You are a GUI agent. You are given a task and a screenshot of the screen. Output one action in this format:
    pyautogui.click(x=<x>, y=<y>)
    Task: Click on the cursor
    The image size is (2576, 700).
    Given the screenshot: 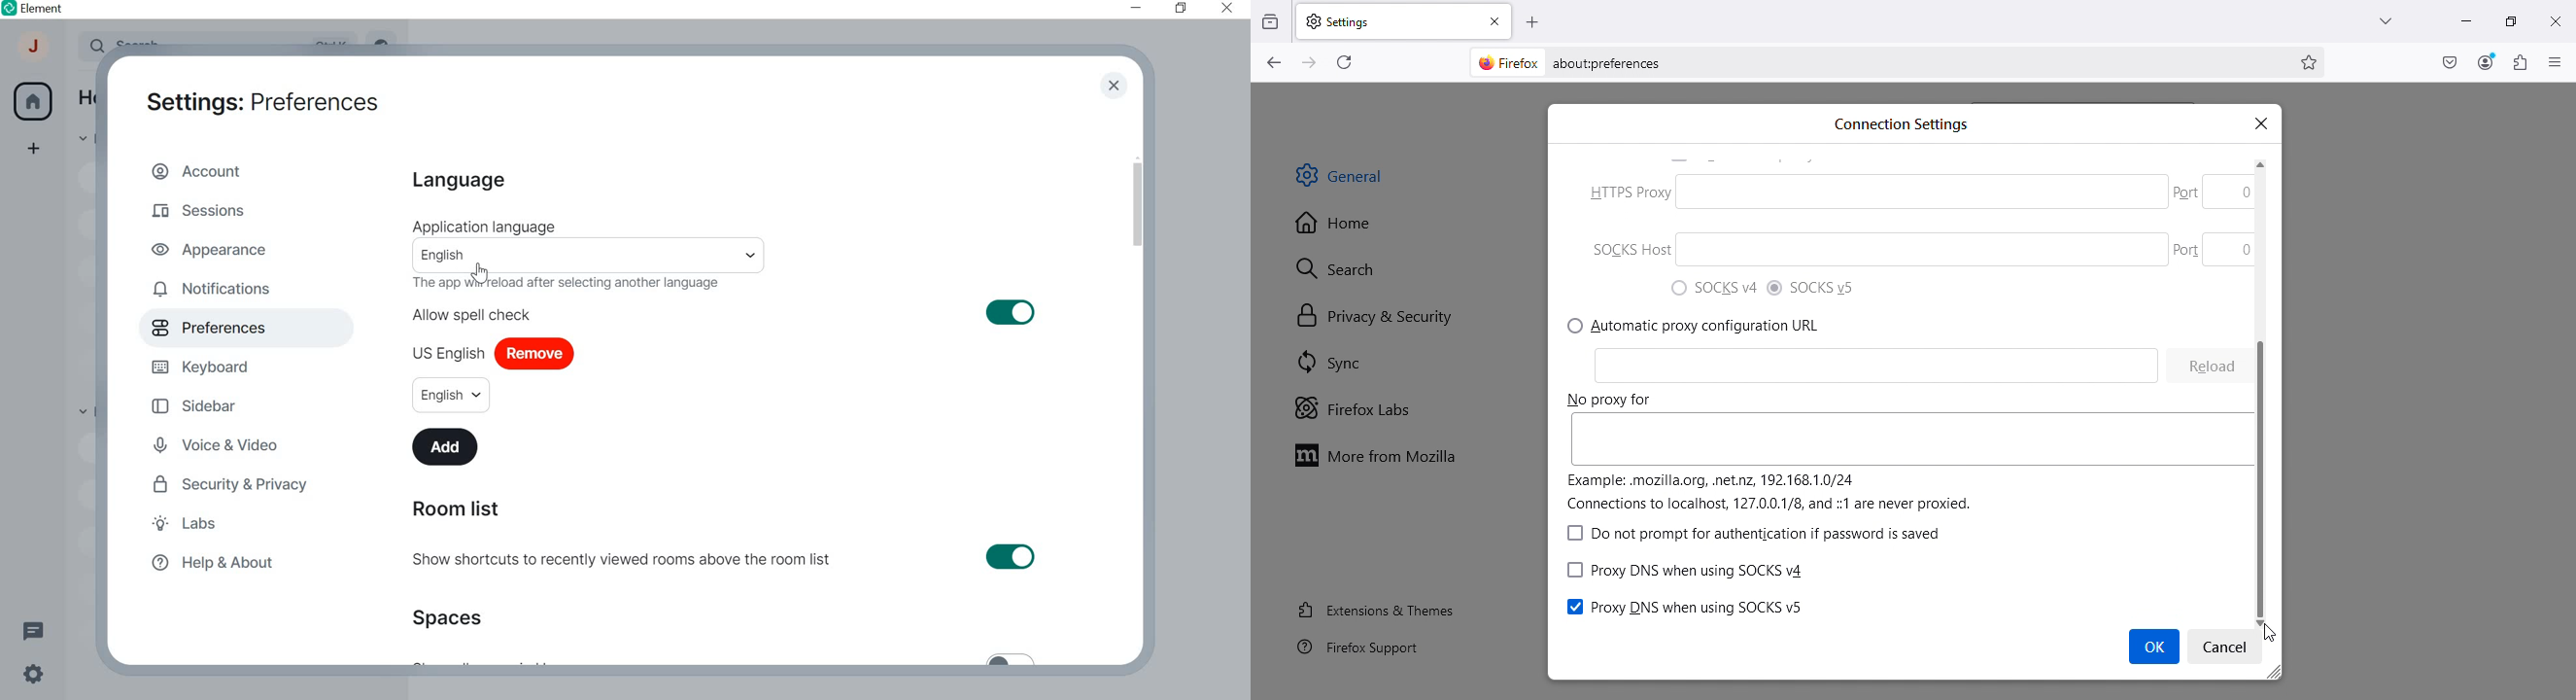 What is the action you would take?
    pyautogui.click(x=2268, y=631)
    